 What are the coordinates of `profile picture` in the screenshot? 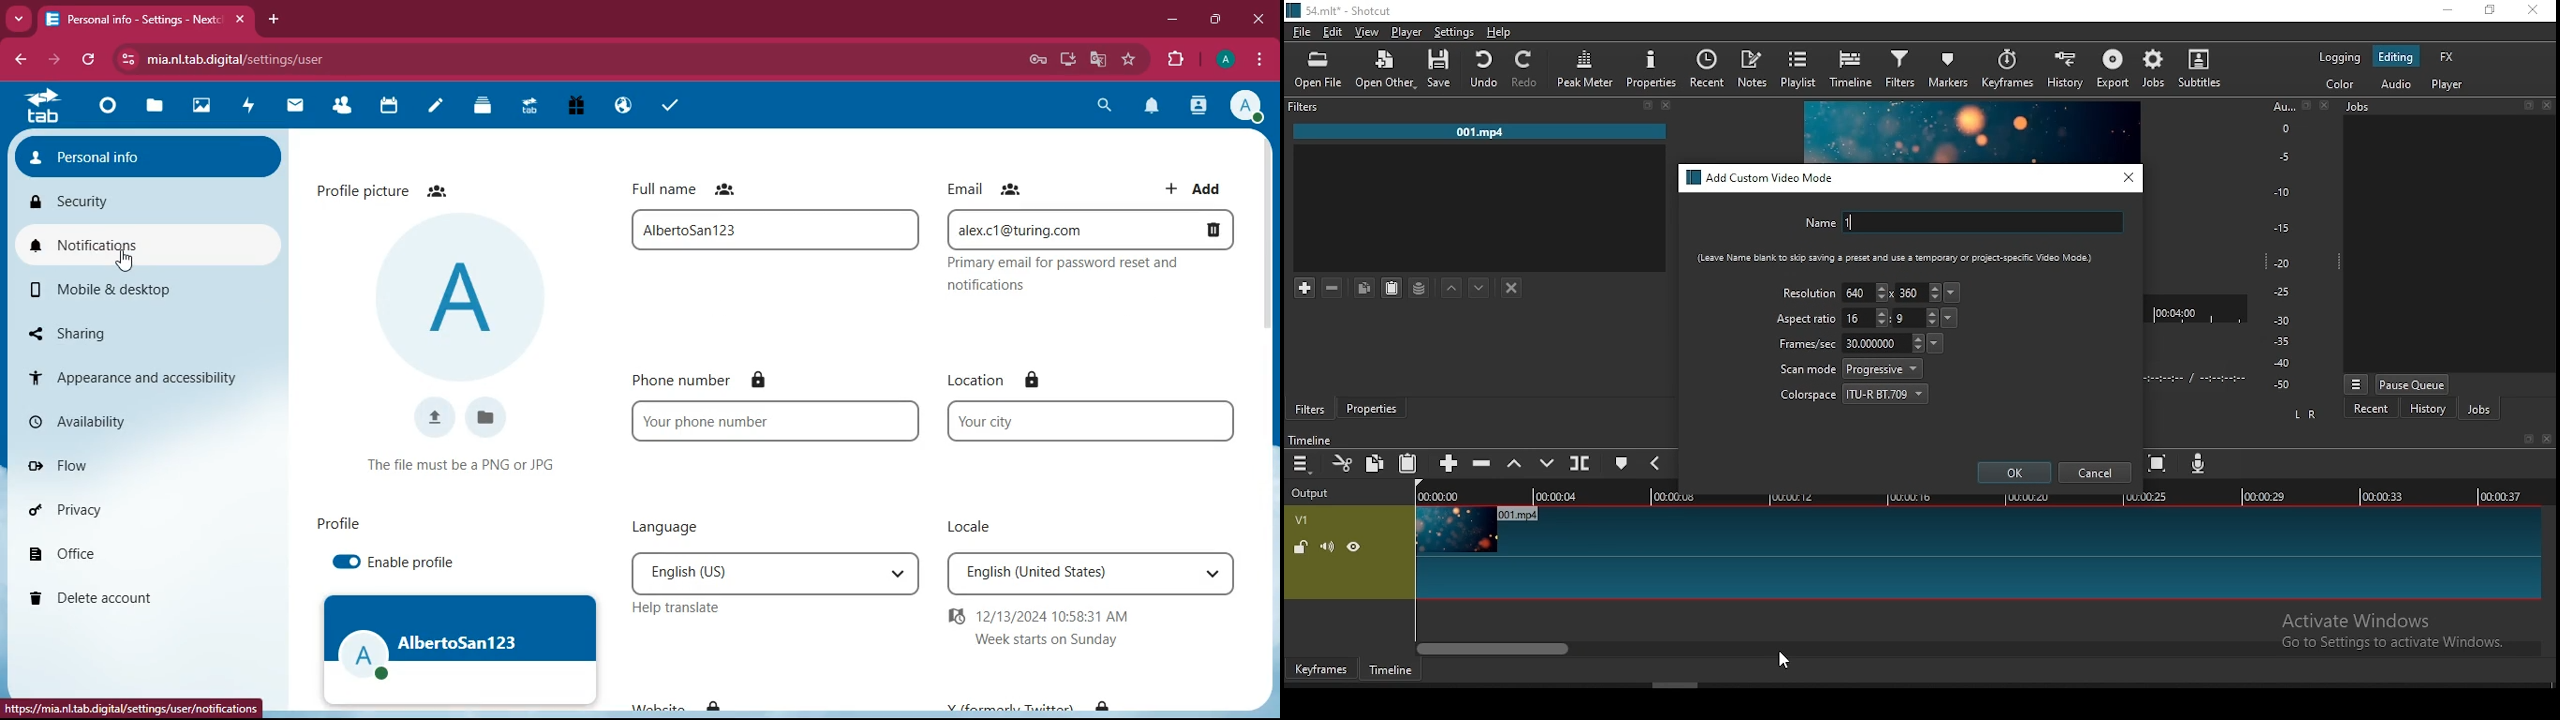 It's located at (360, 190).